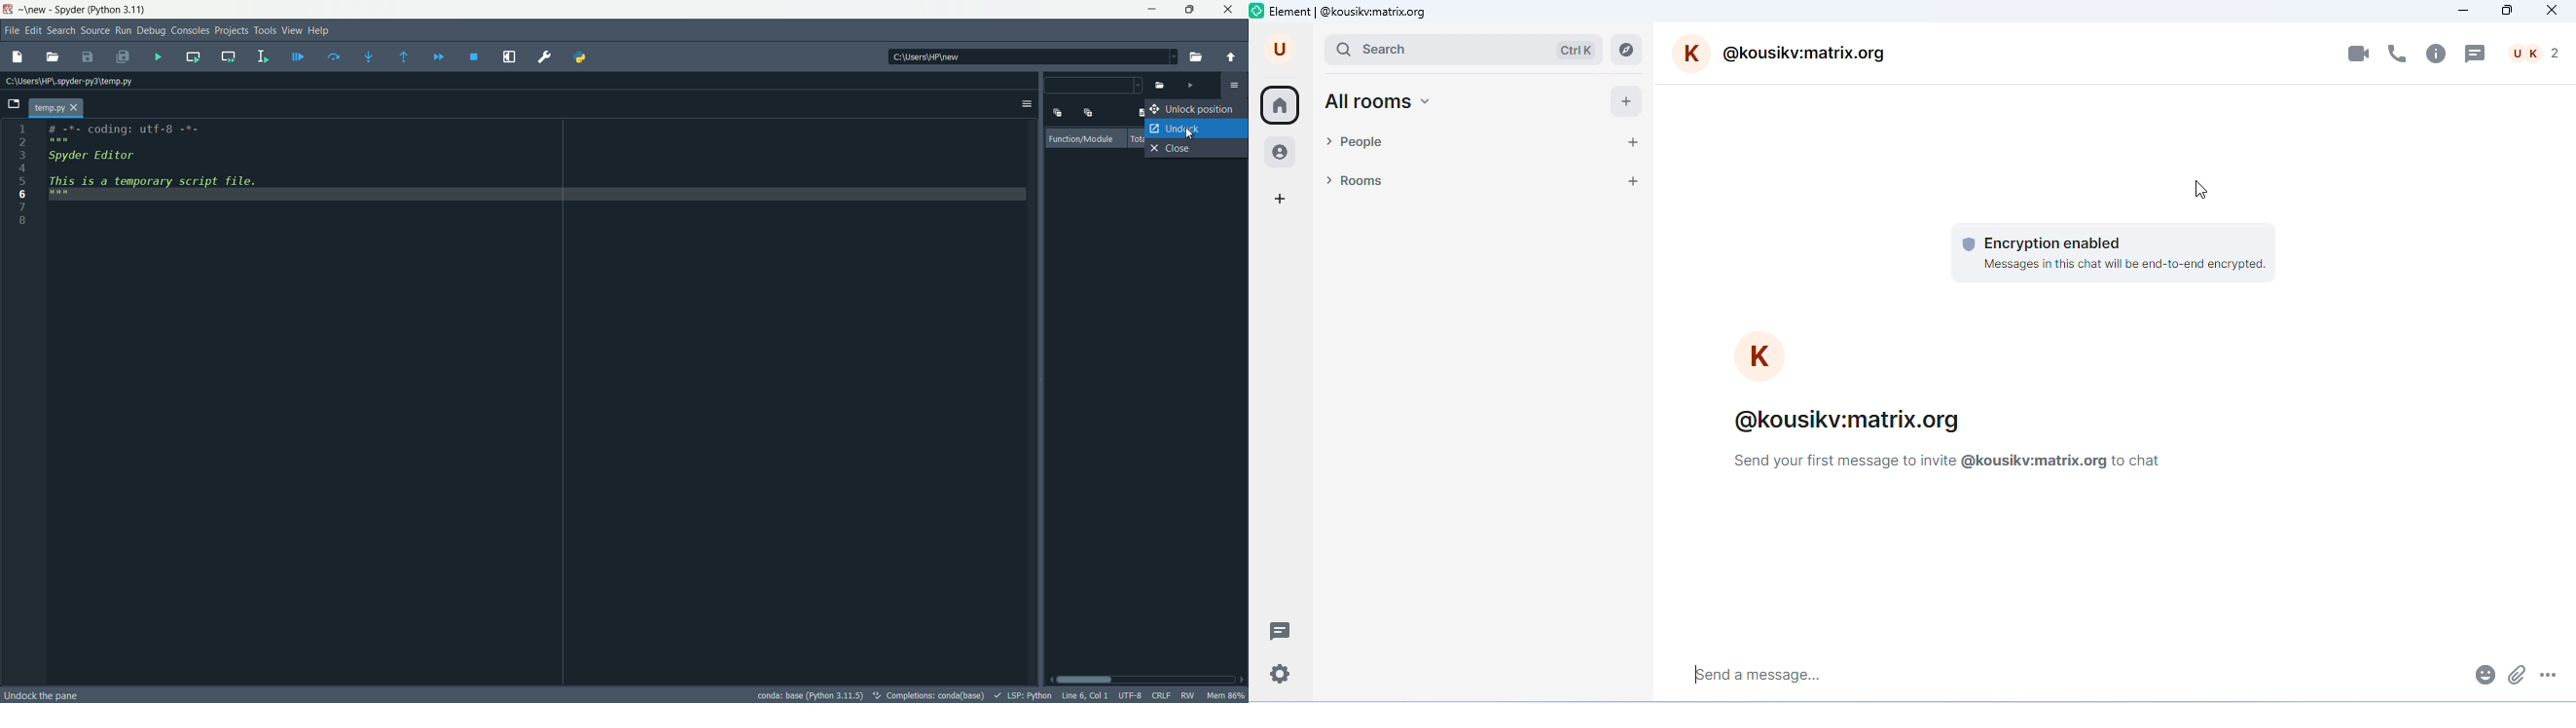 The image size is (2576, 728). I want to click on account, so click(1281, 49).